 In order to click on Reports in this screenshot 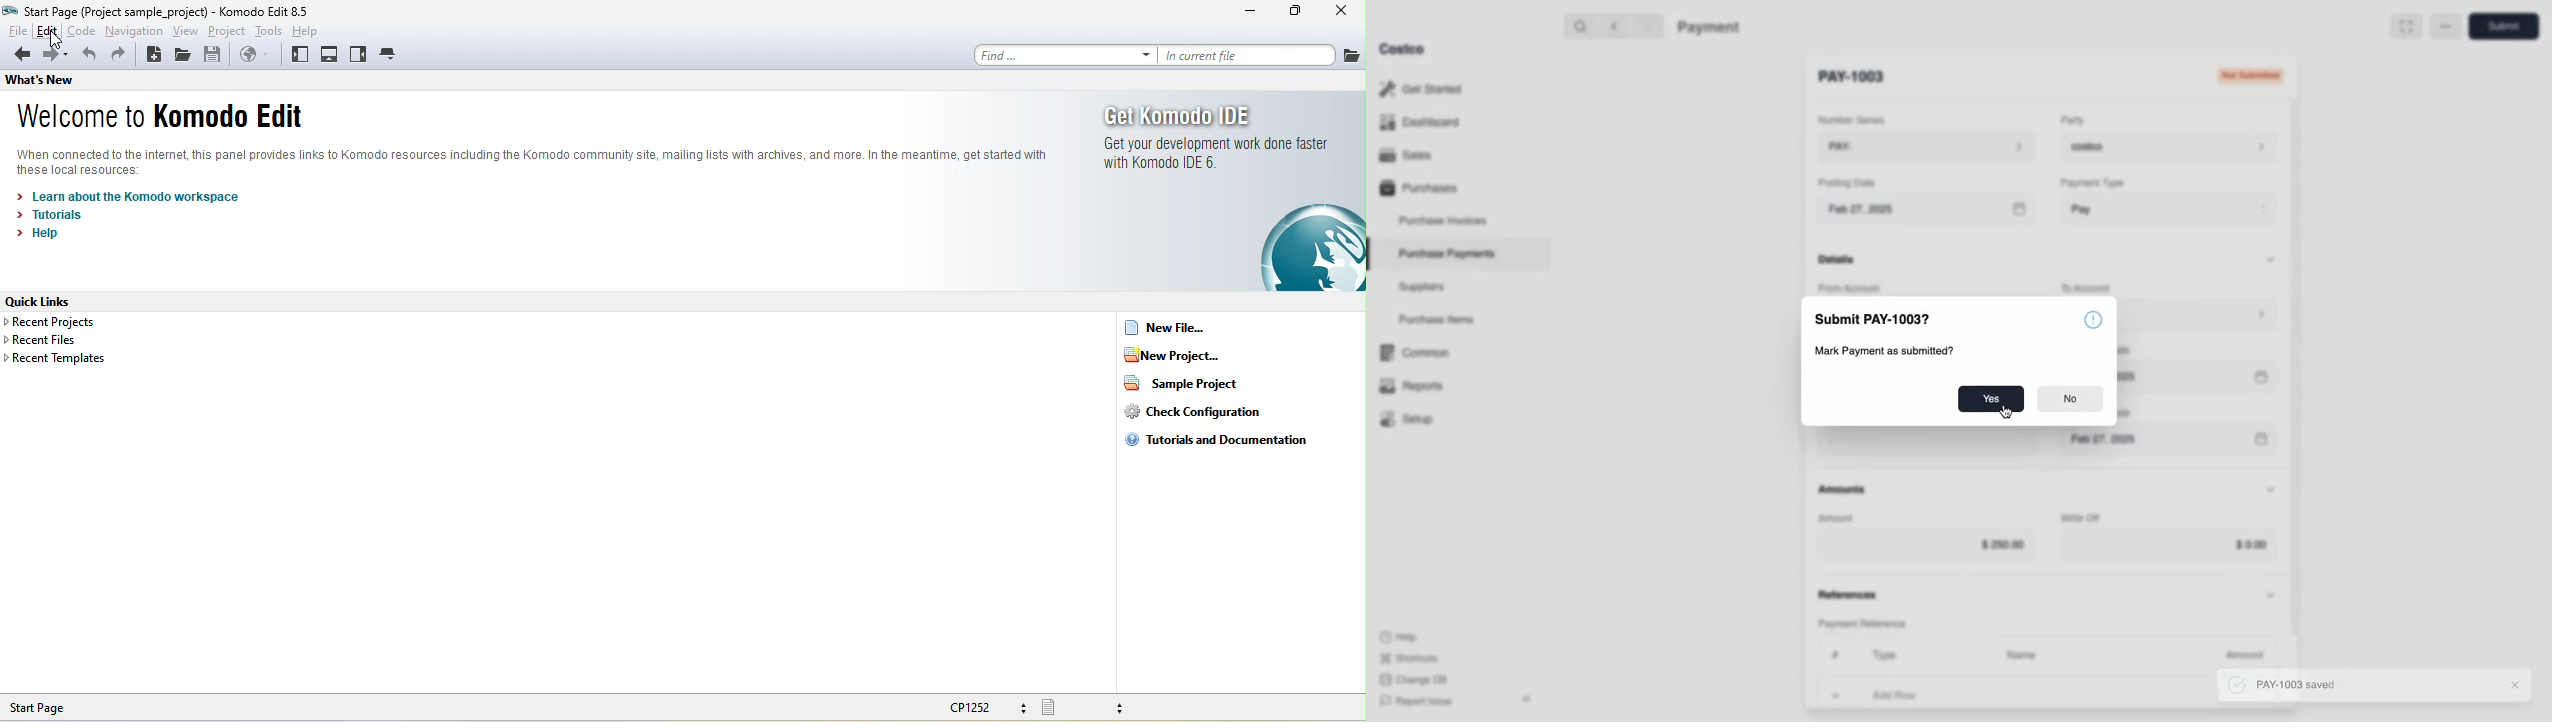, I will do `click(1409, 383)`.